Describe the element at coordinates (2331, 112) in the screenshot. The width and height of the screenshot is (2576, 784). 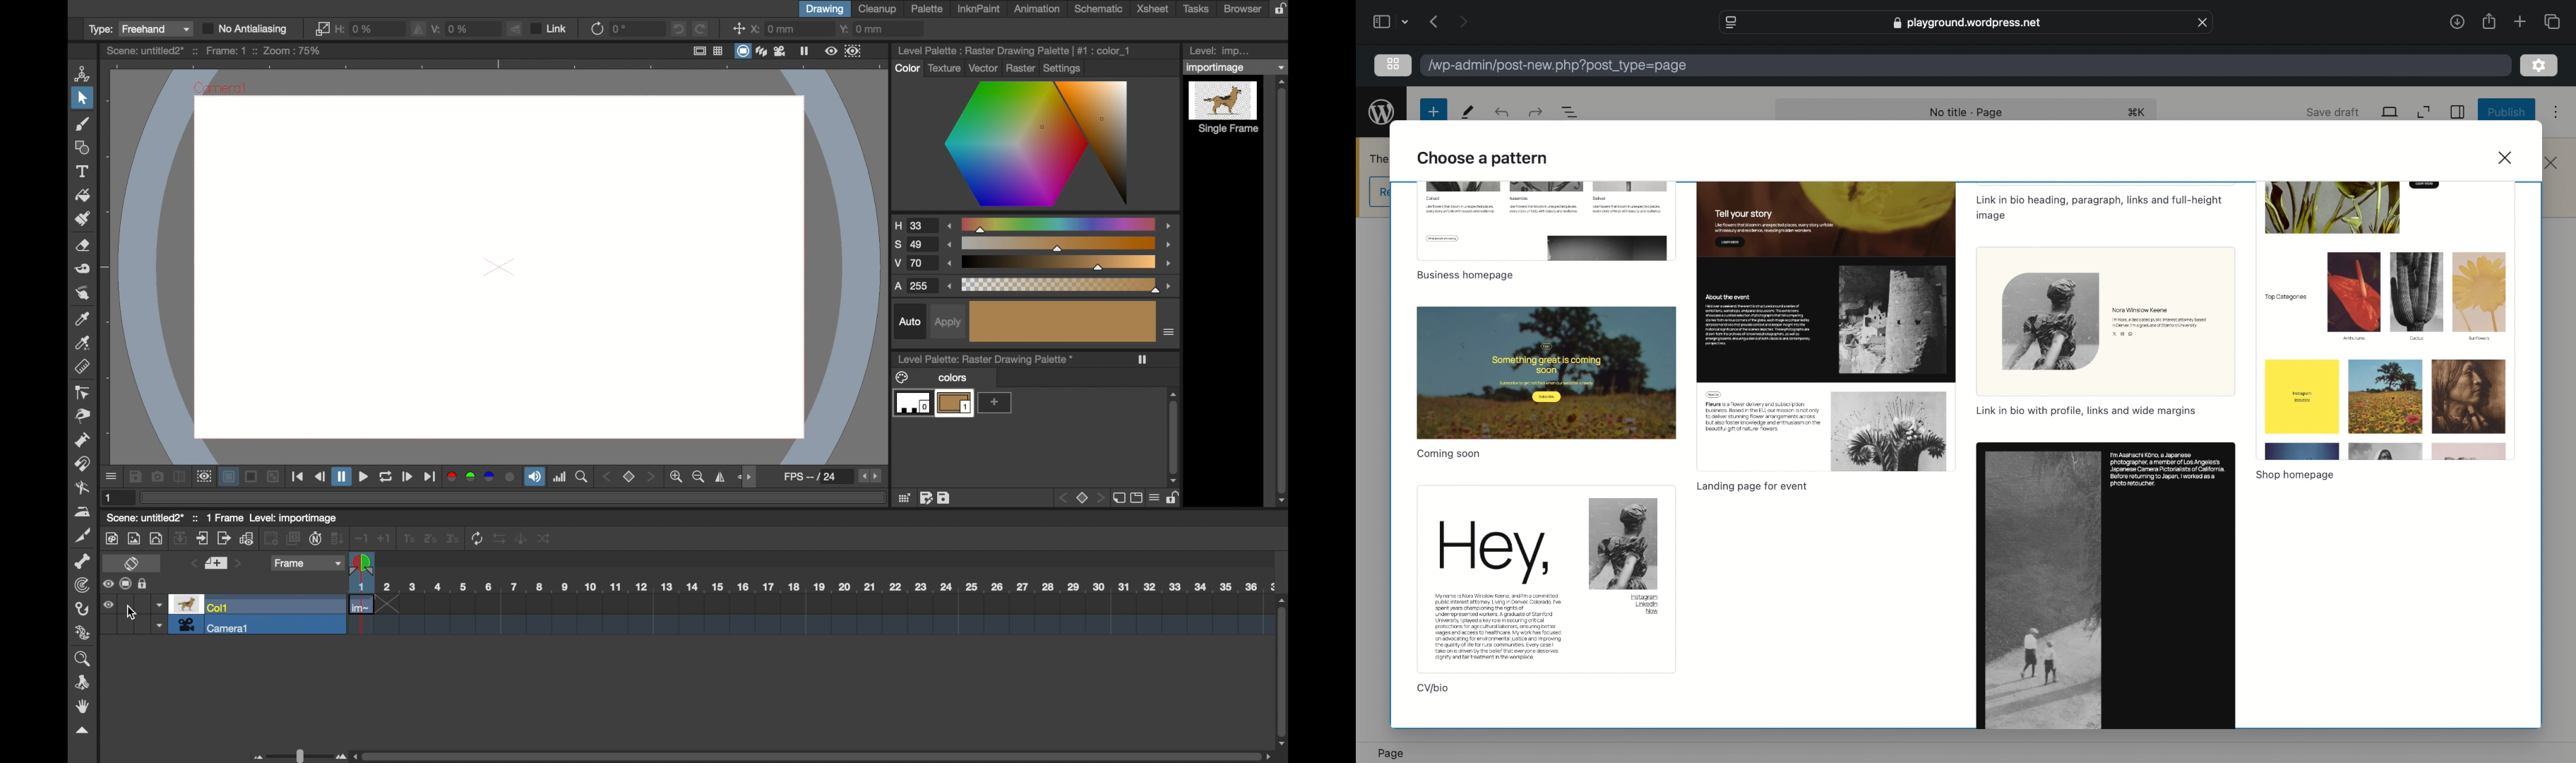
I see `save draft` at that location.